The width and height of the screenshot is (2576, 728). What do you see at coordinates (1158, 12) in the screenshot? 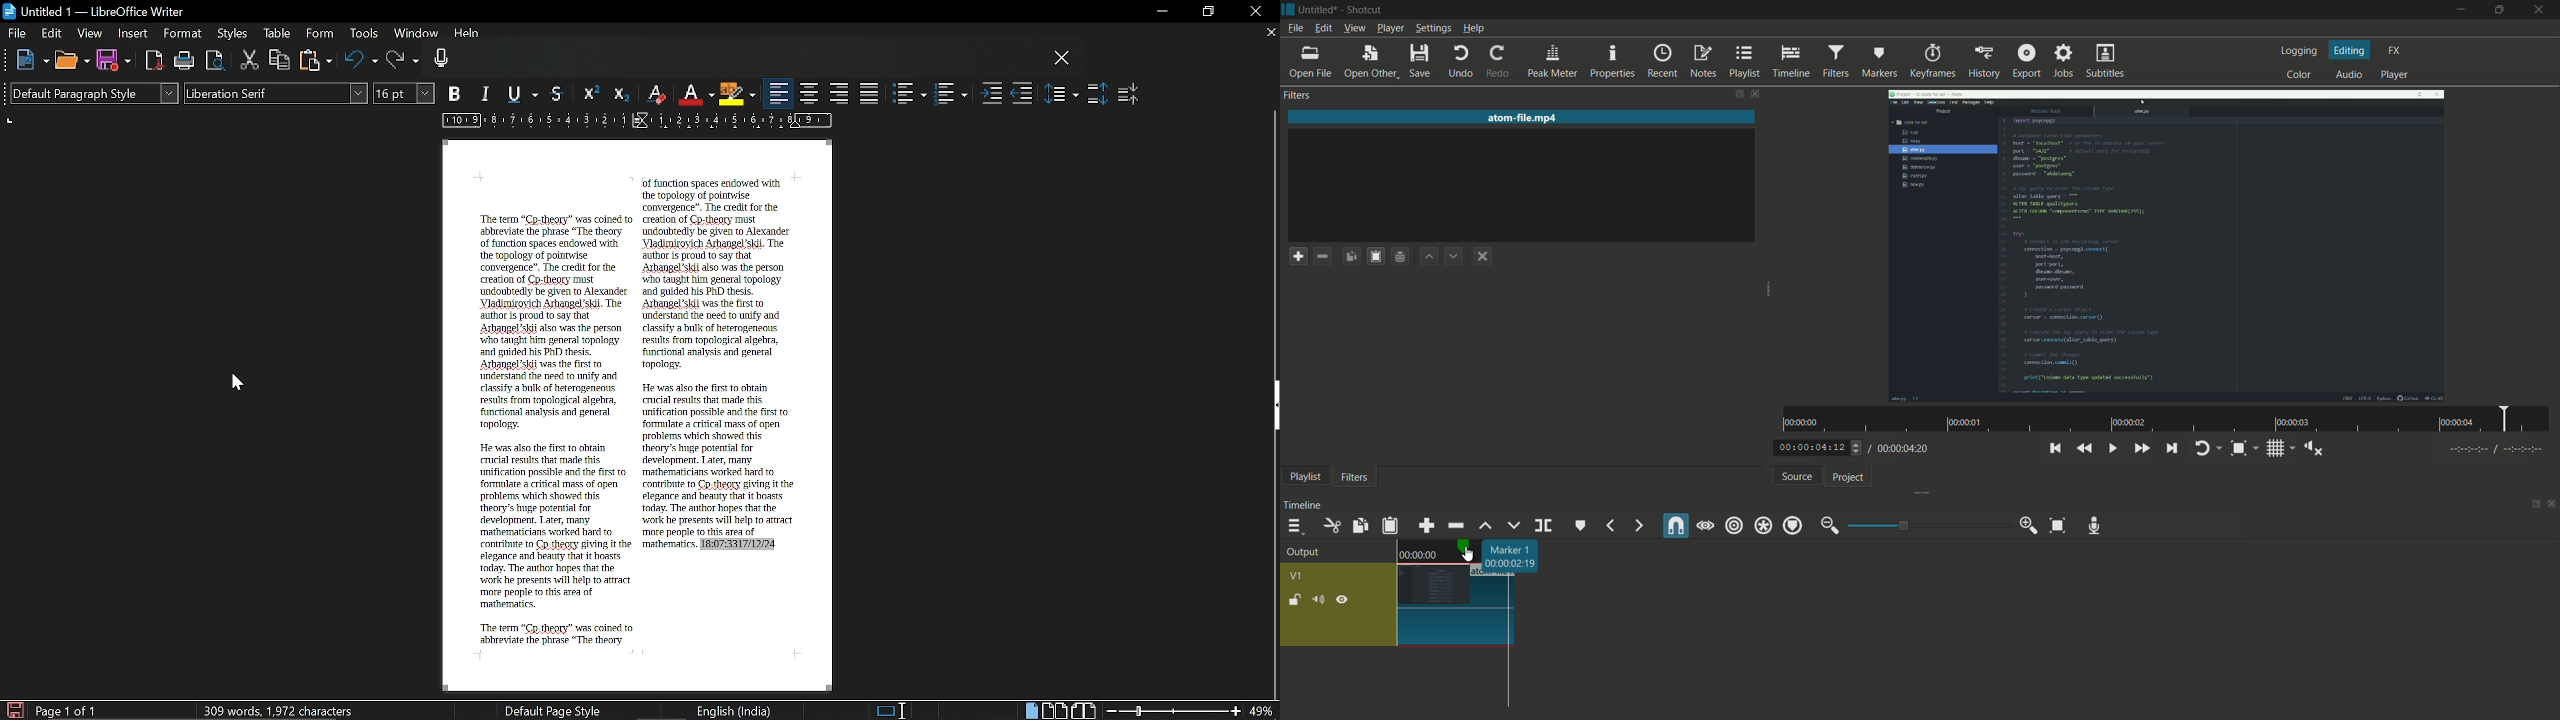
I see `Minimize` at bounding box center [1158, 12].